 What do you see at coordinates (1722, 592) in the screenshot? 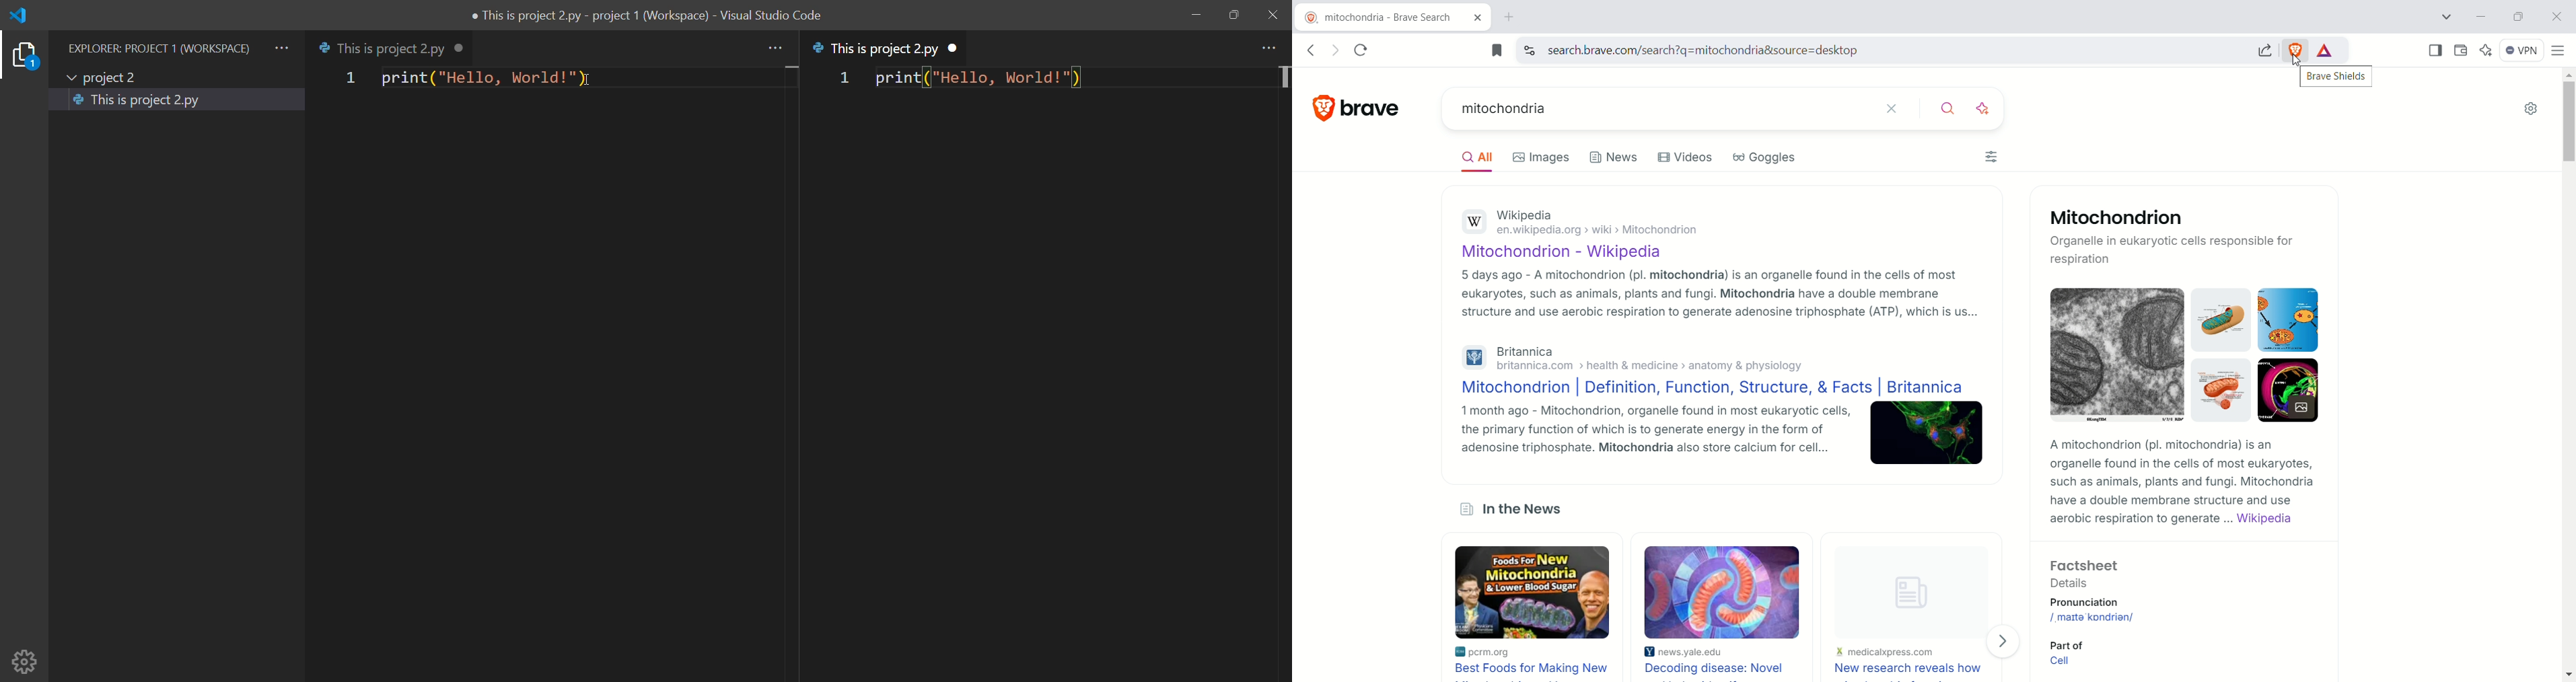
I see `Image` at bounding box center [1722, 592].